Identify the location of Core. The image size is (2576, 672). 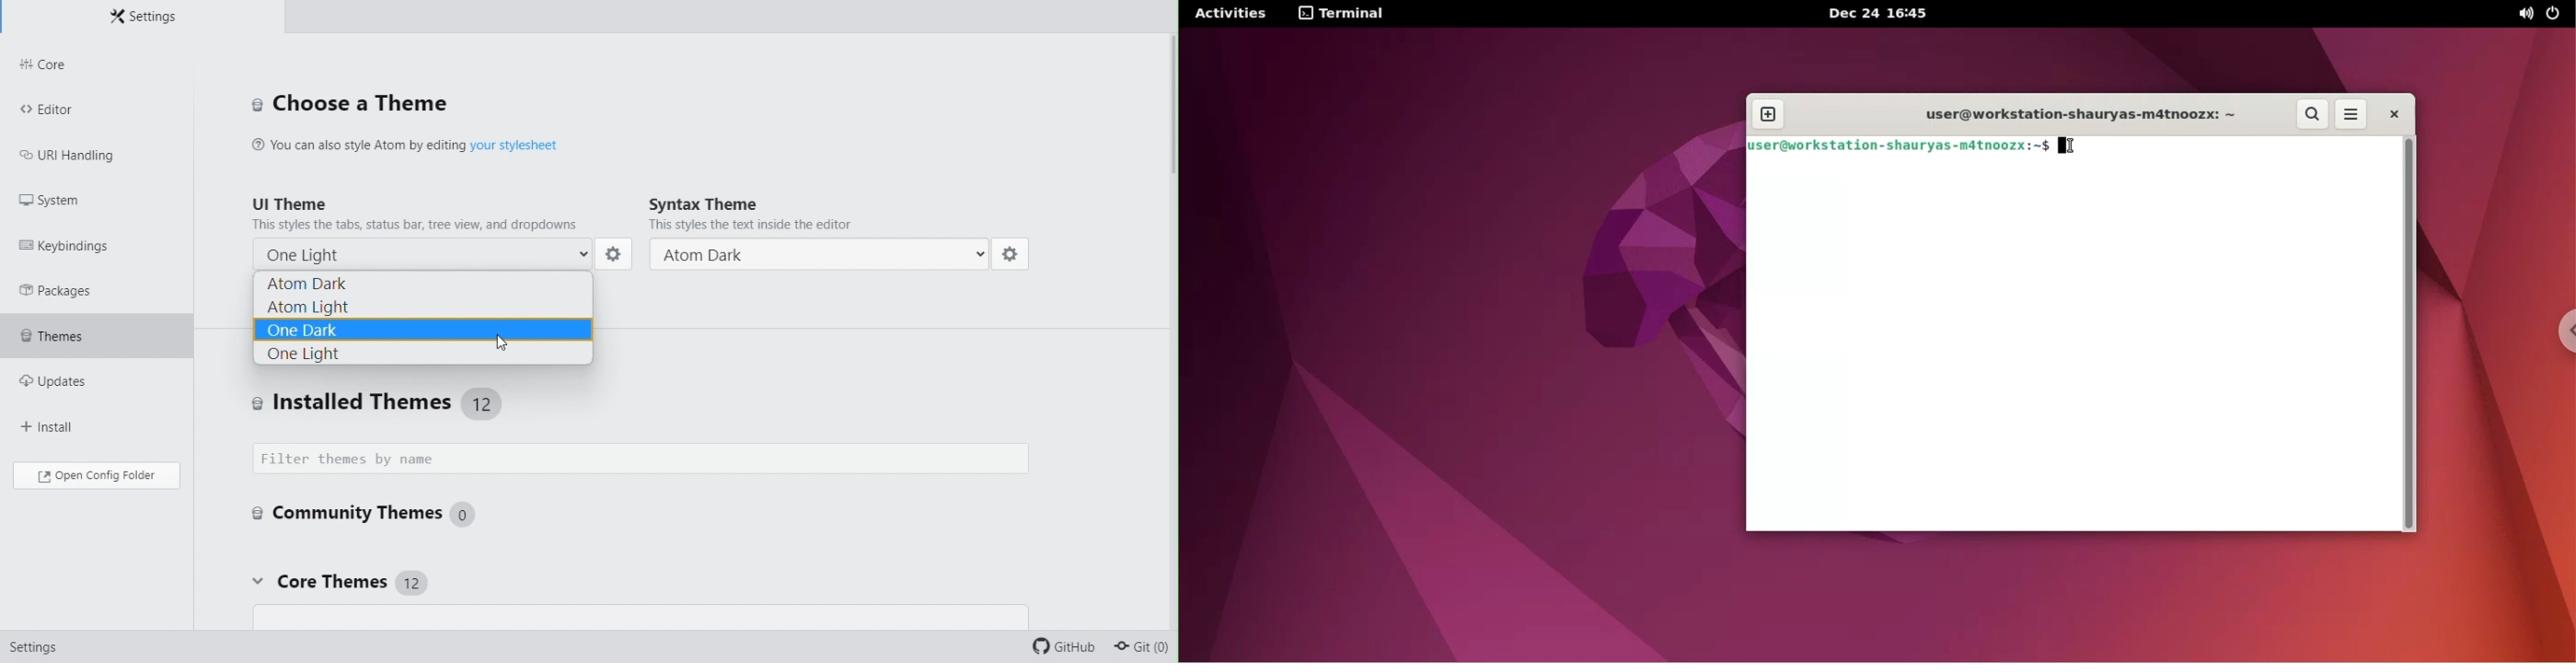
(89, 66).